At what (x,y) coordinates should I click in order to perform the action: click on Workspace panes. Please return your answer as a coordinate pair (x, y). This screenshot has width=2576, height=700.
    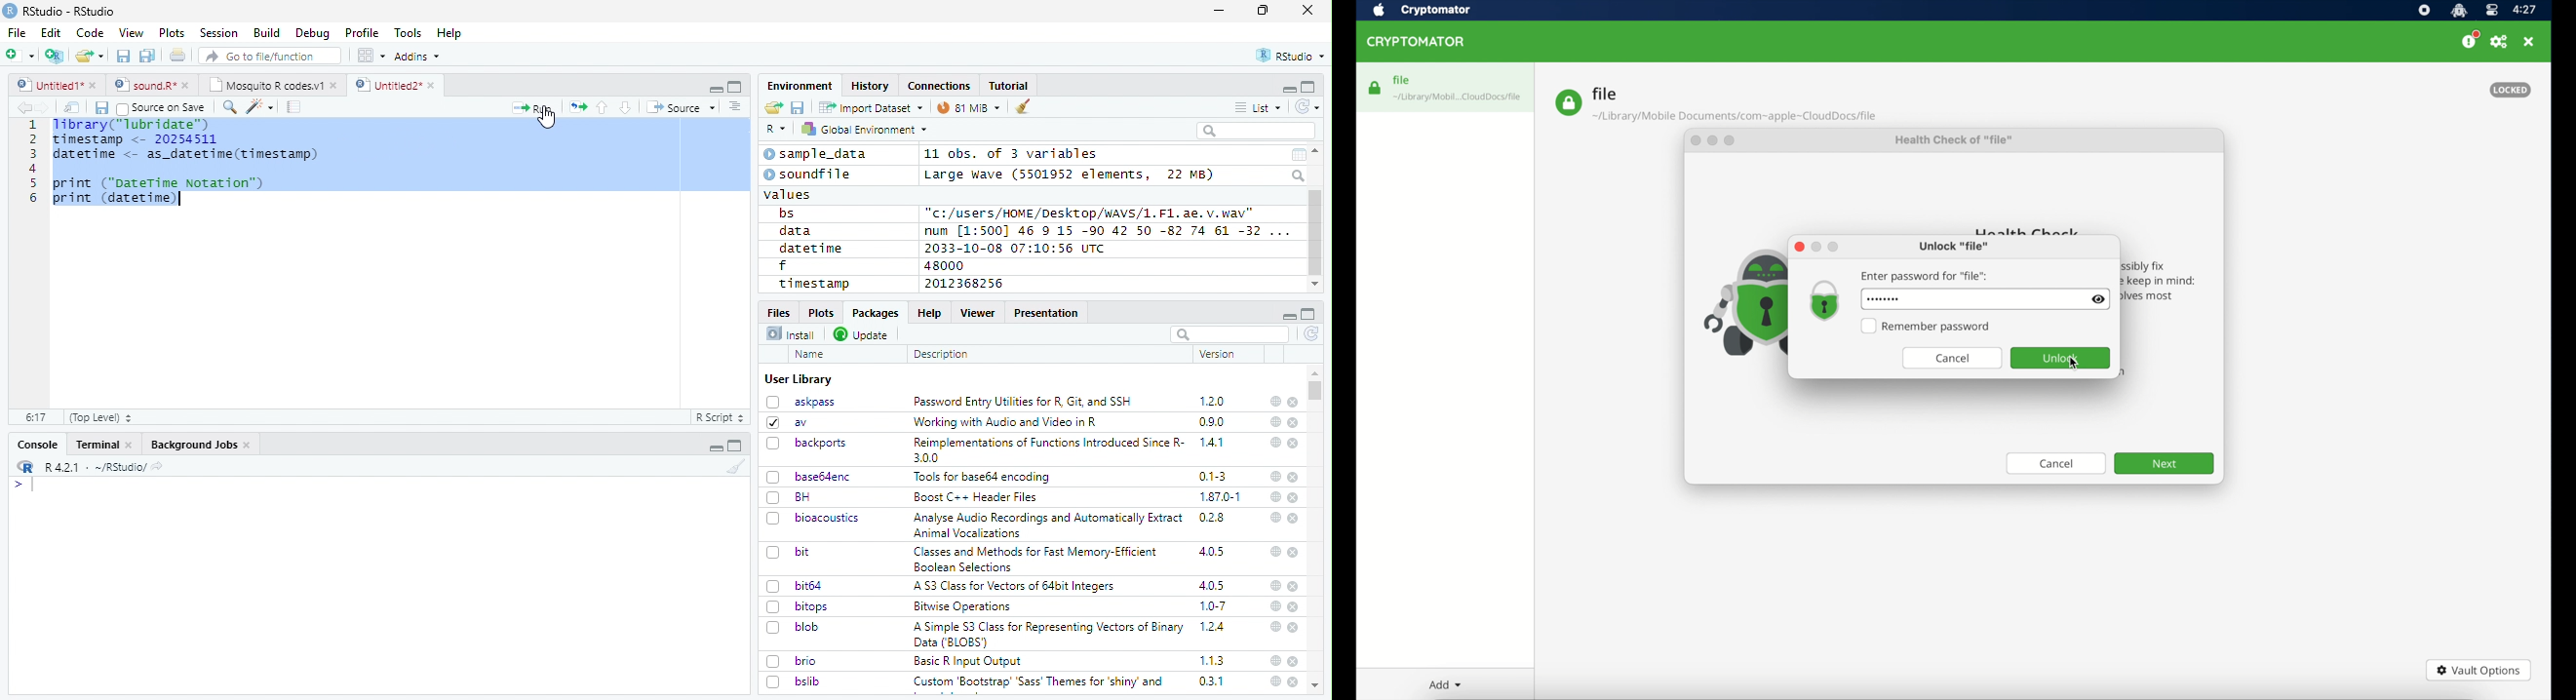
    Looking at the image, I should click on (371, 56).